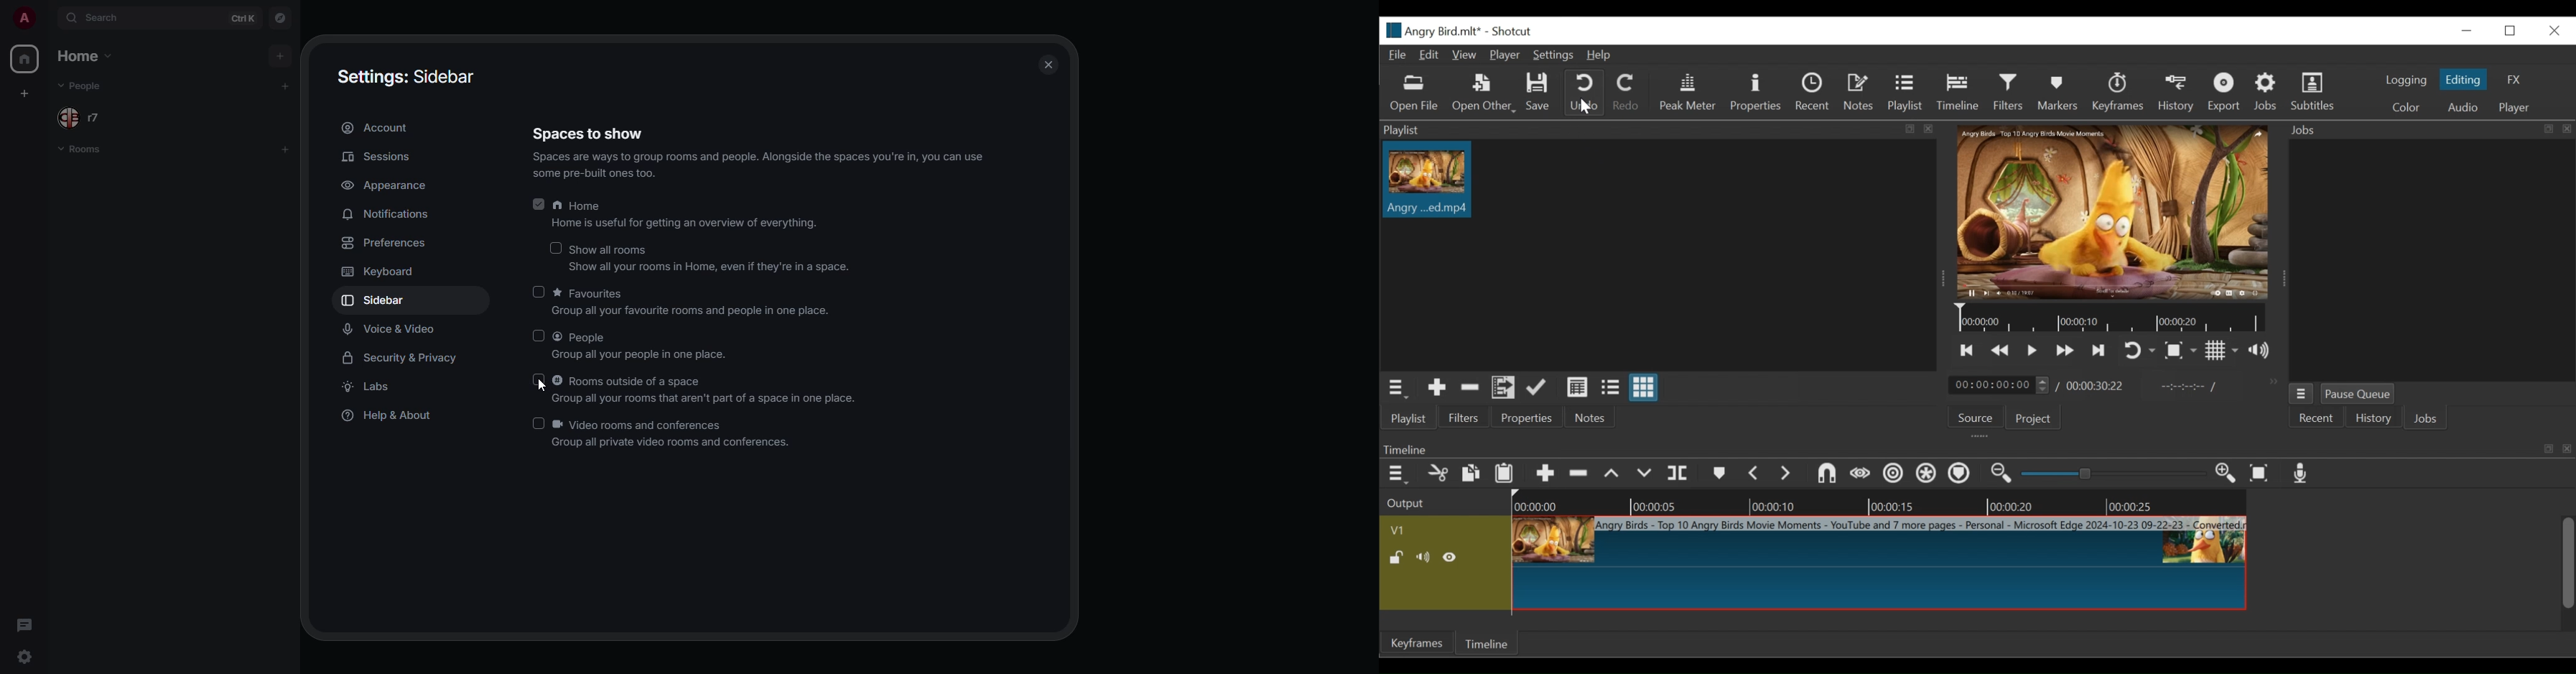 This screenshot has width=2576, height=700. What do you see at coordinates (1905, 94) in the screenshot?
I see `Playlist` at bounding box center [1905, 94].